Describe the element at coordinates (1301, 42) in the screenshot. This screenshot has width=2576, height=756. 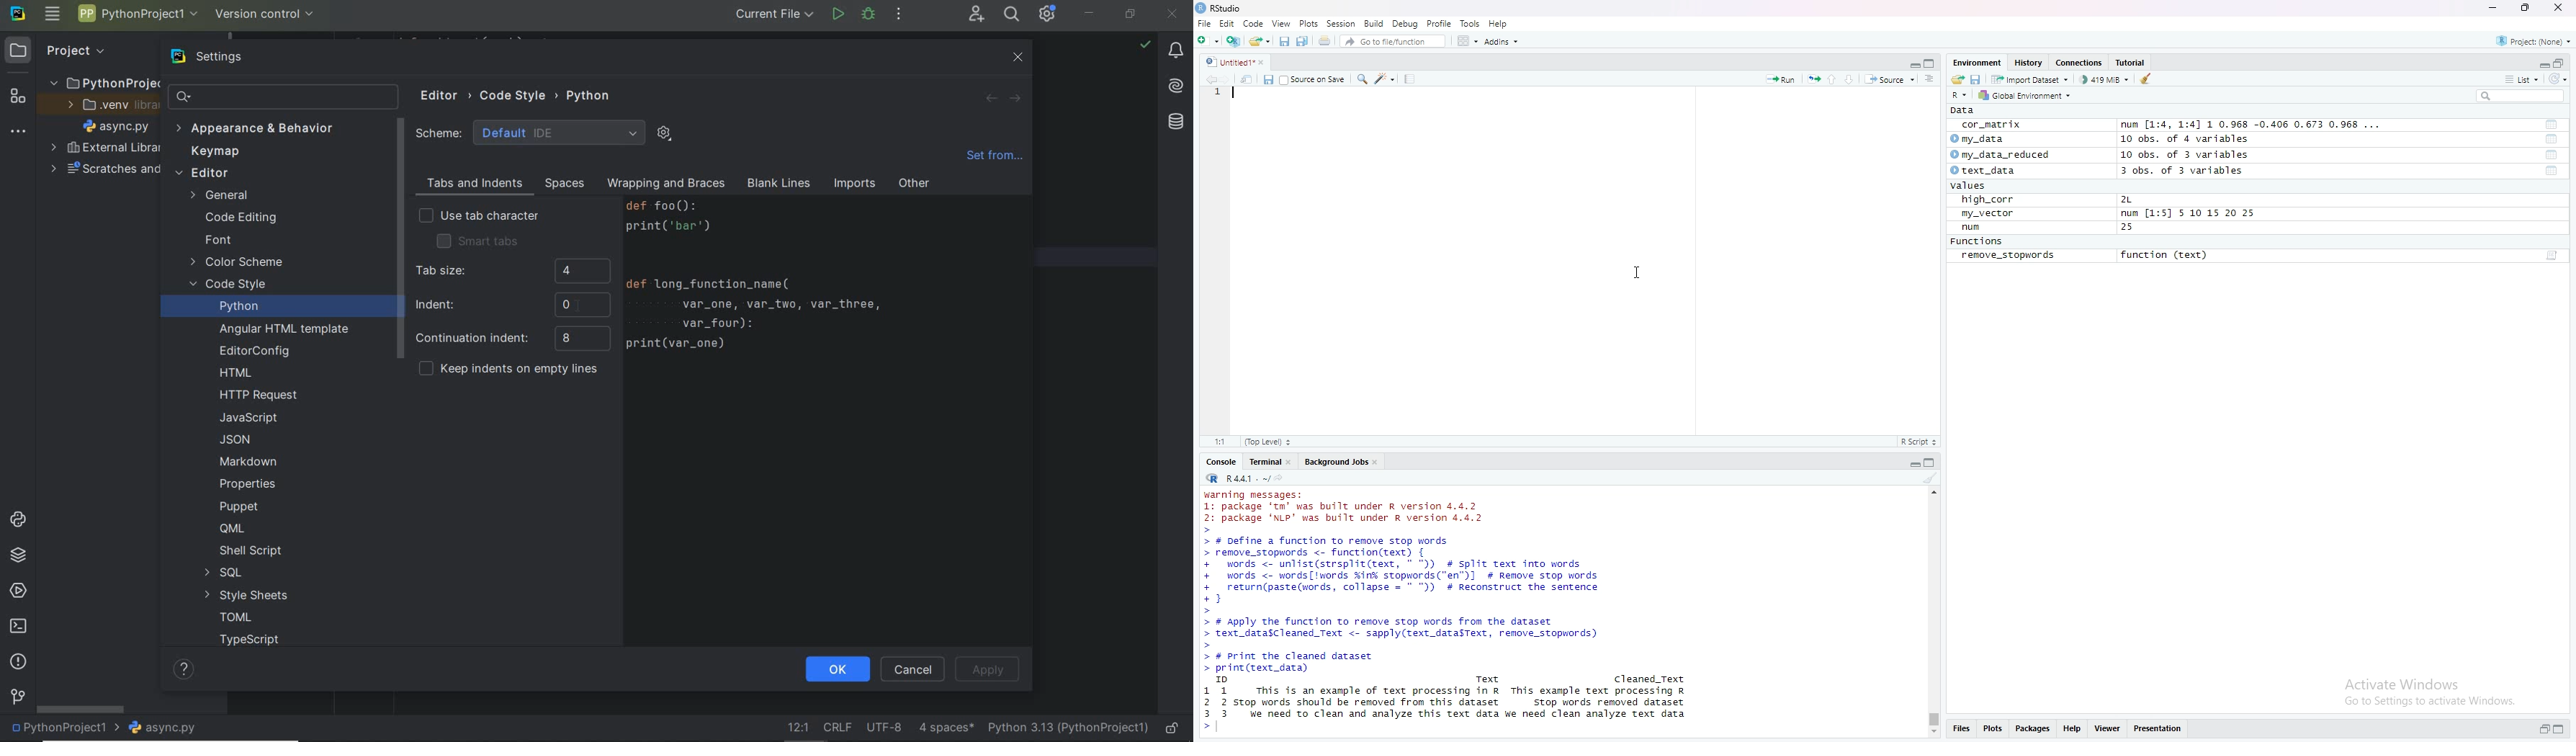
I see `Save all tabs` at that location.